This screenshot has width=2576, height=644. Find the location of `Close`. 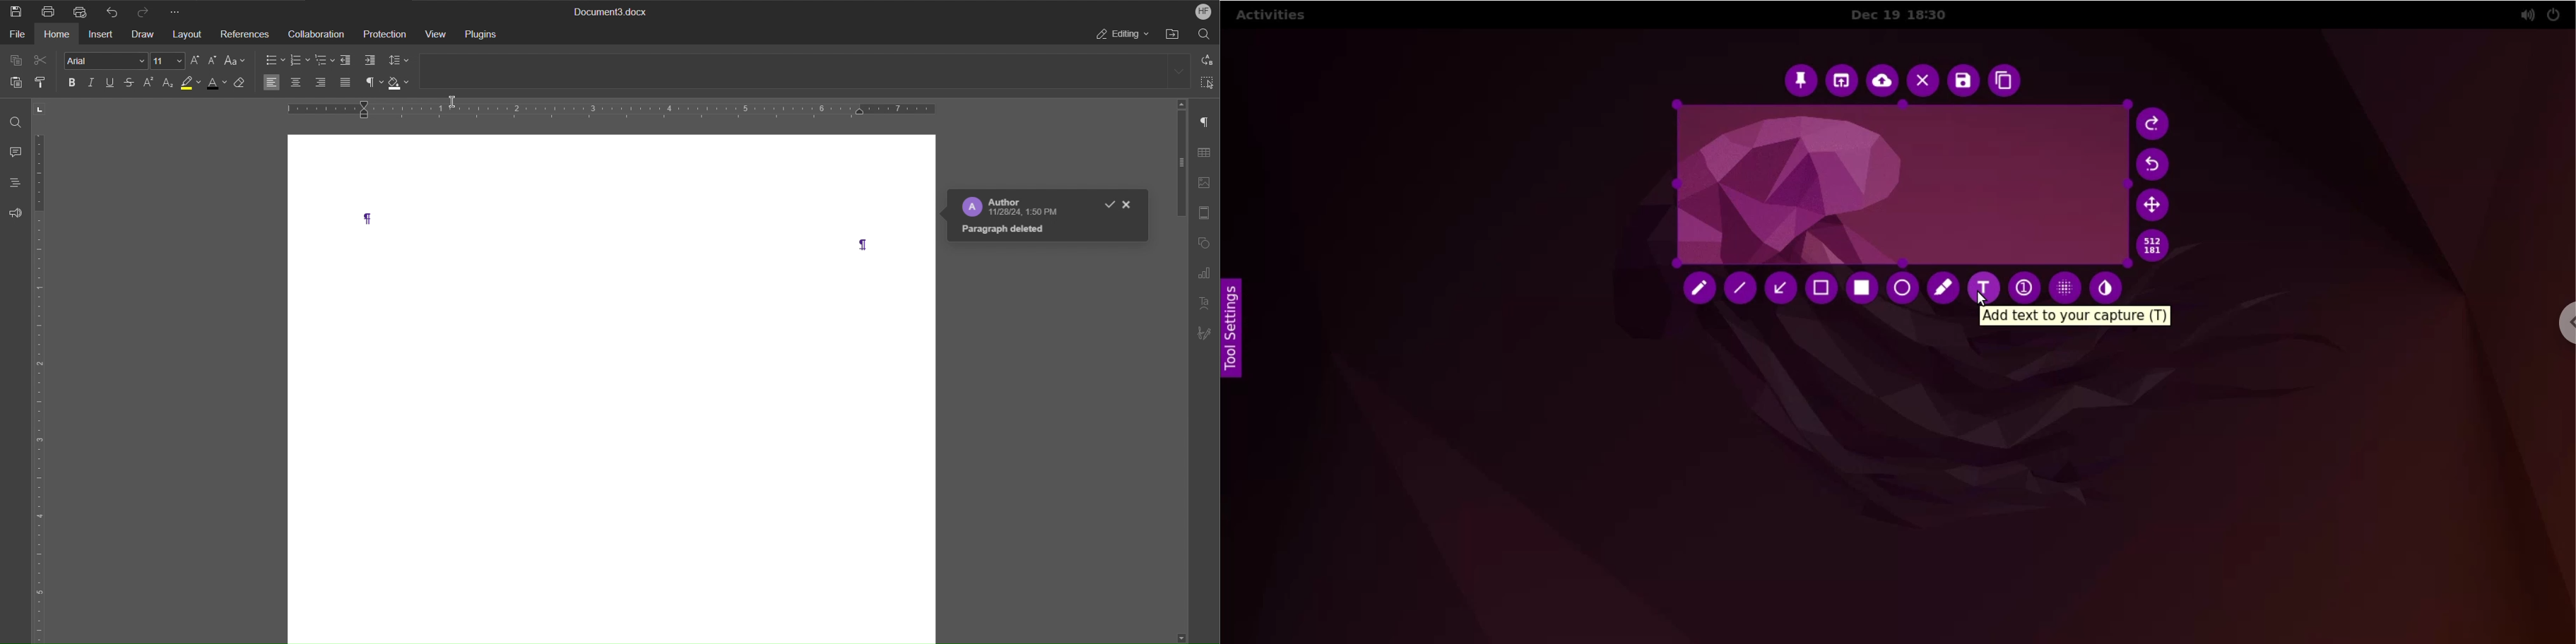

Close is located at coordinates (1128, 205).